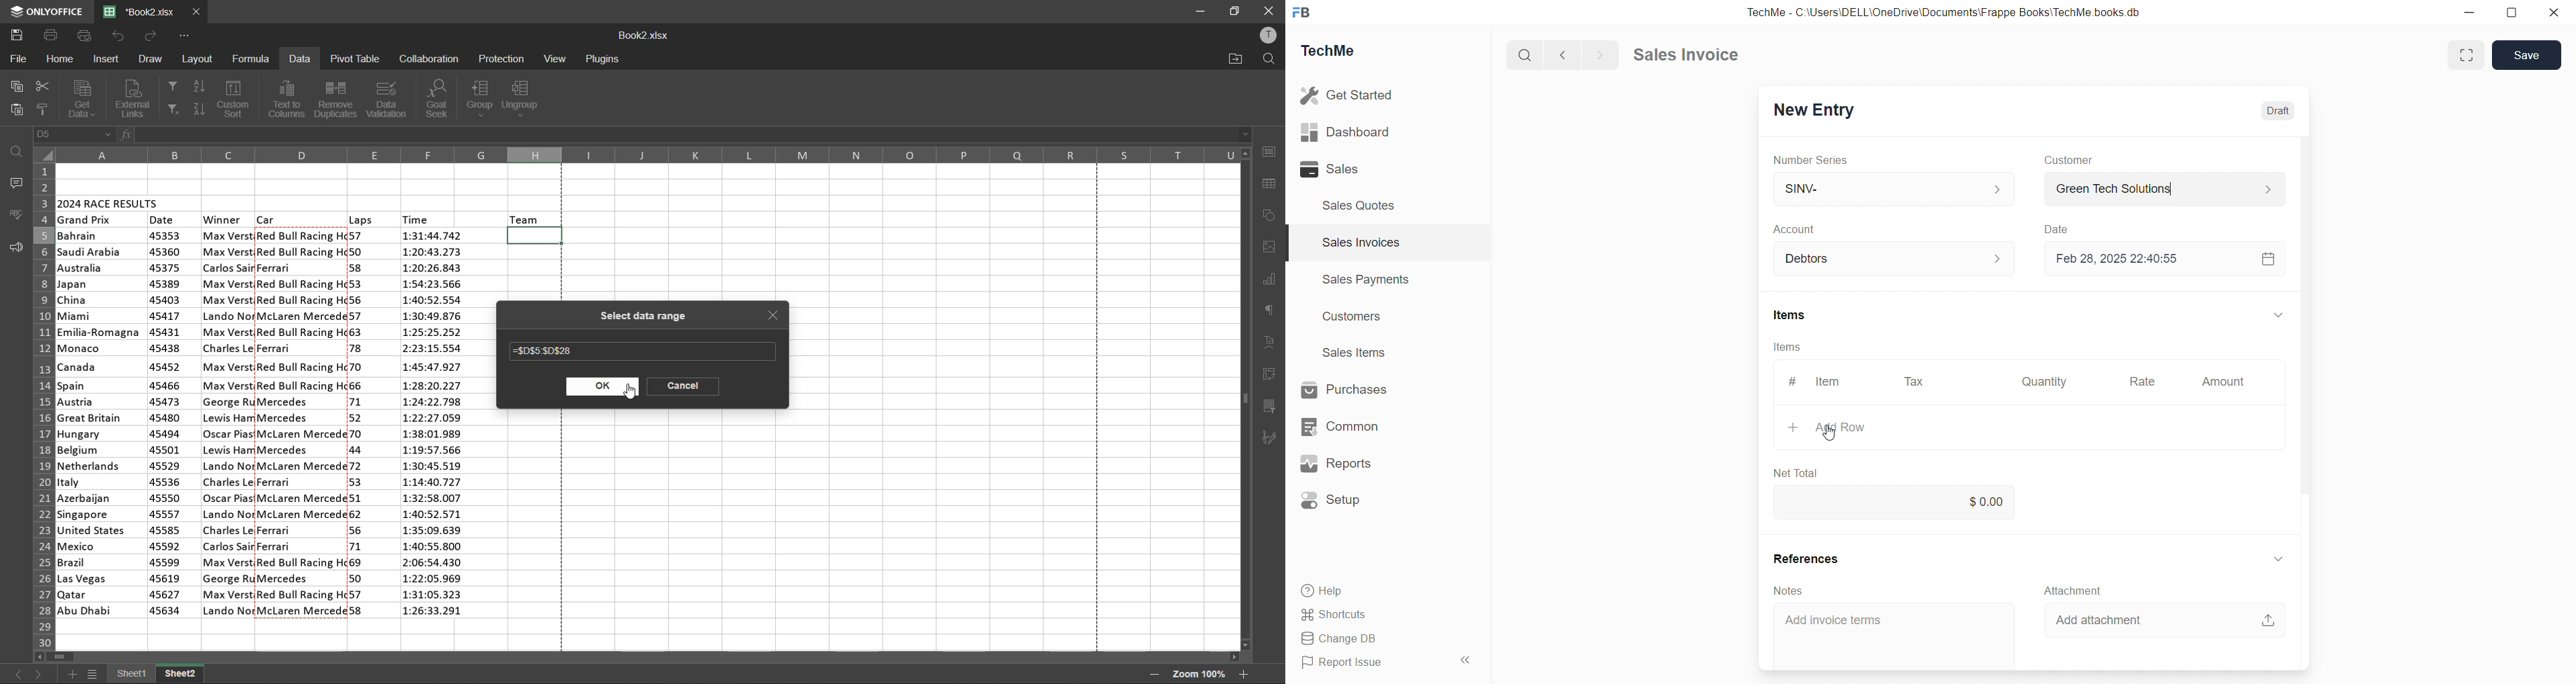  Describe the element at coordinates (1346, 660) in the screenshot. I see `Report Issue` at that location.